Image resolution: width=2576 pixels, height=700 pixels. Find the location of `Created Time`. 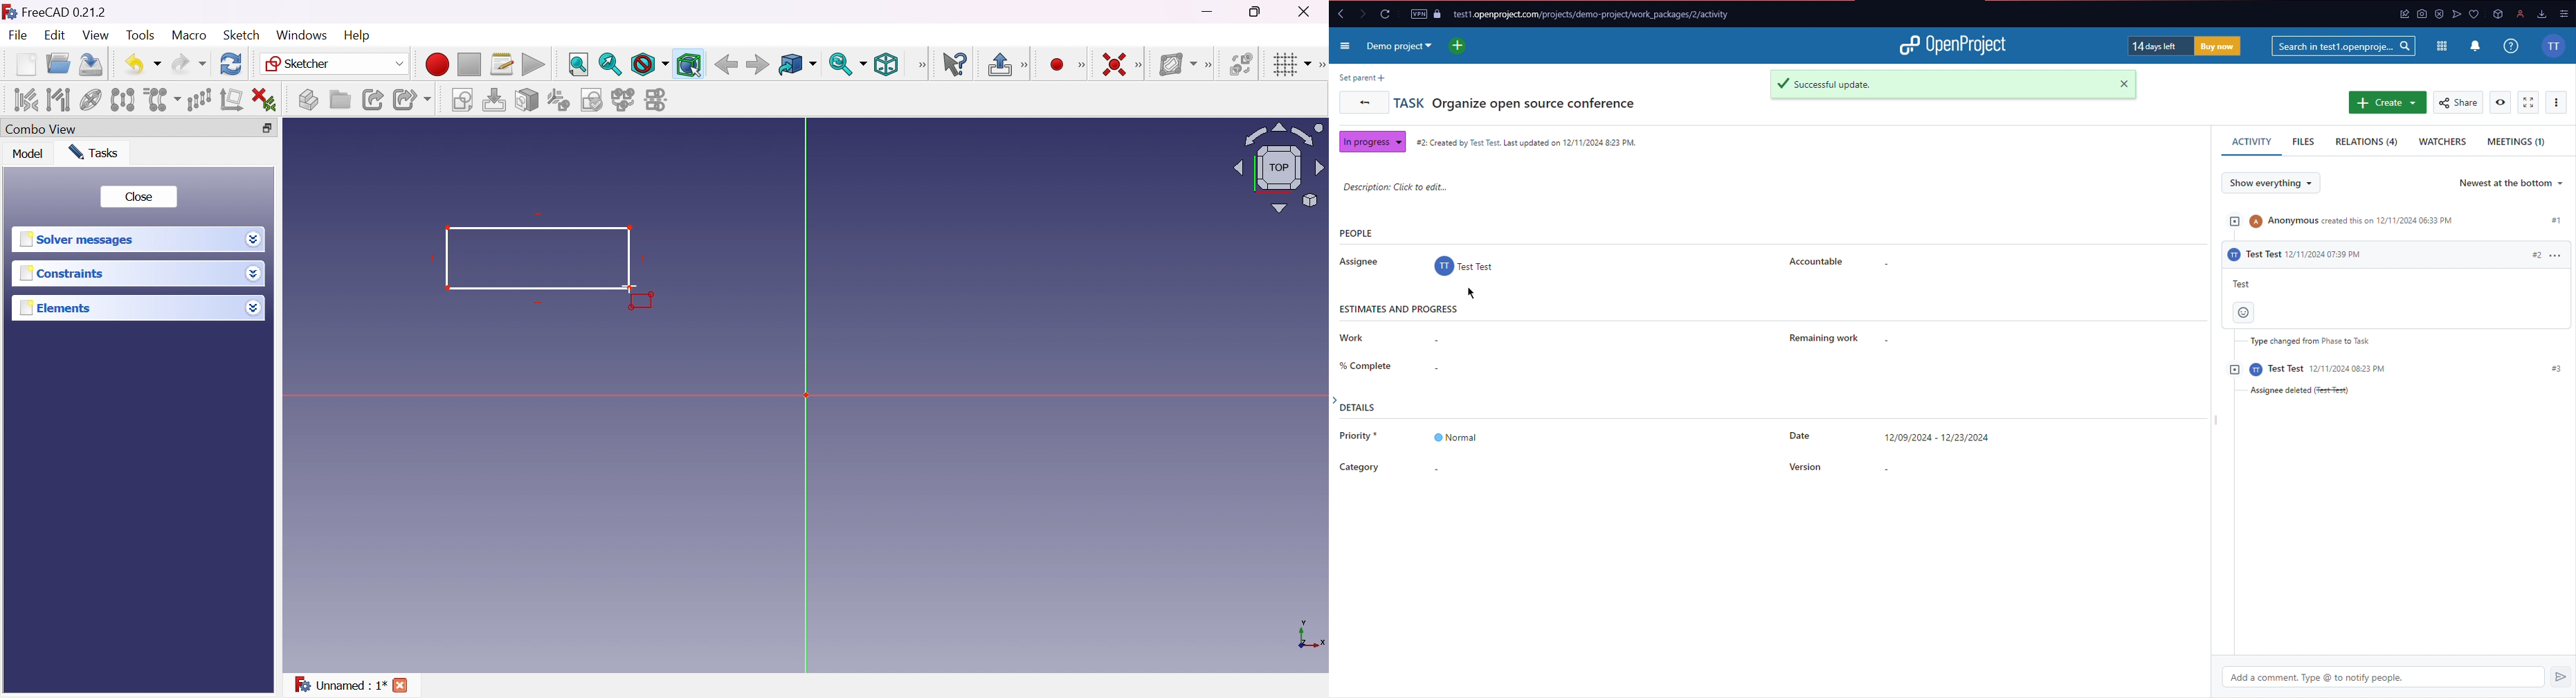

Created Time is located at coordinates (1528, 141).